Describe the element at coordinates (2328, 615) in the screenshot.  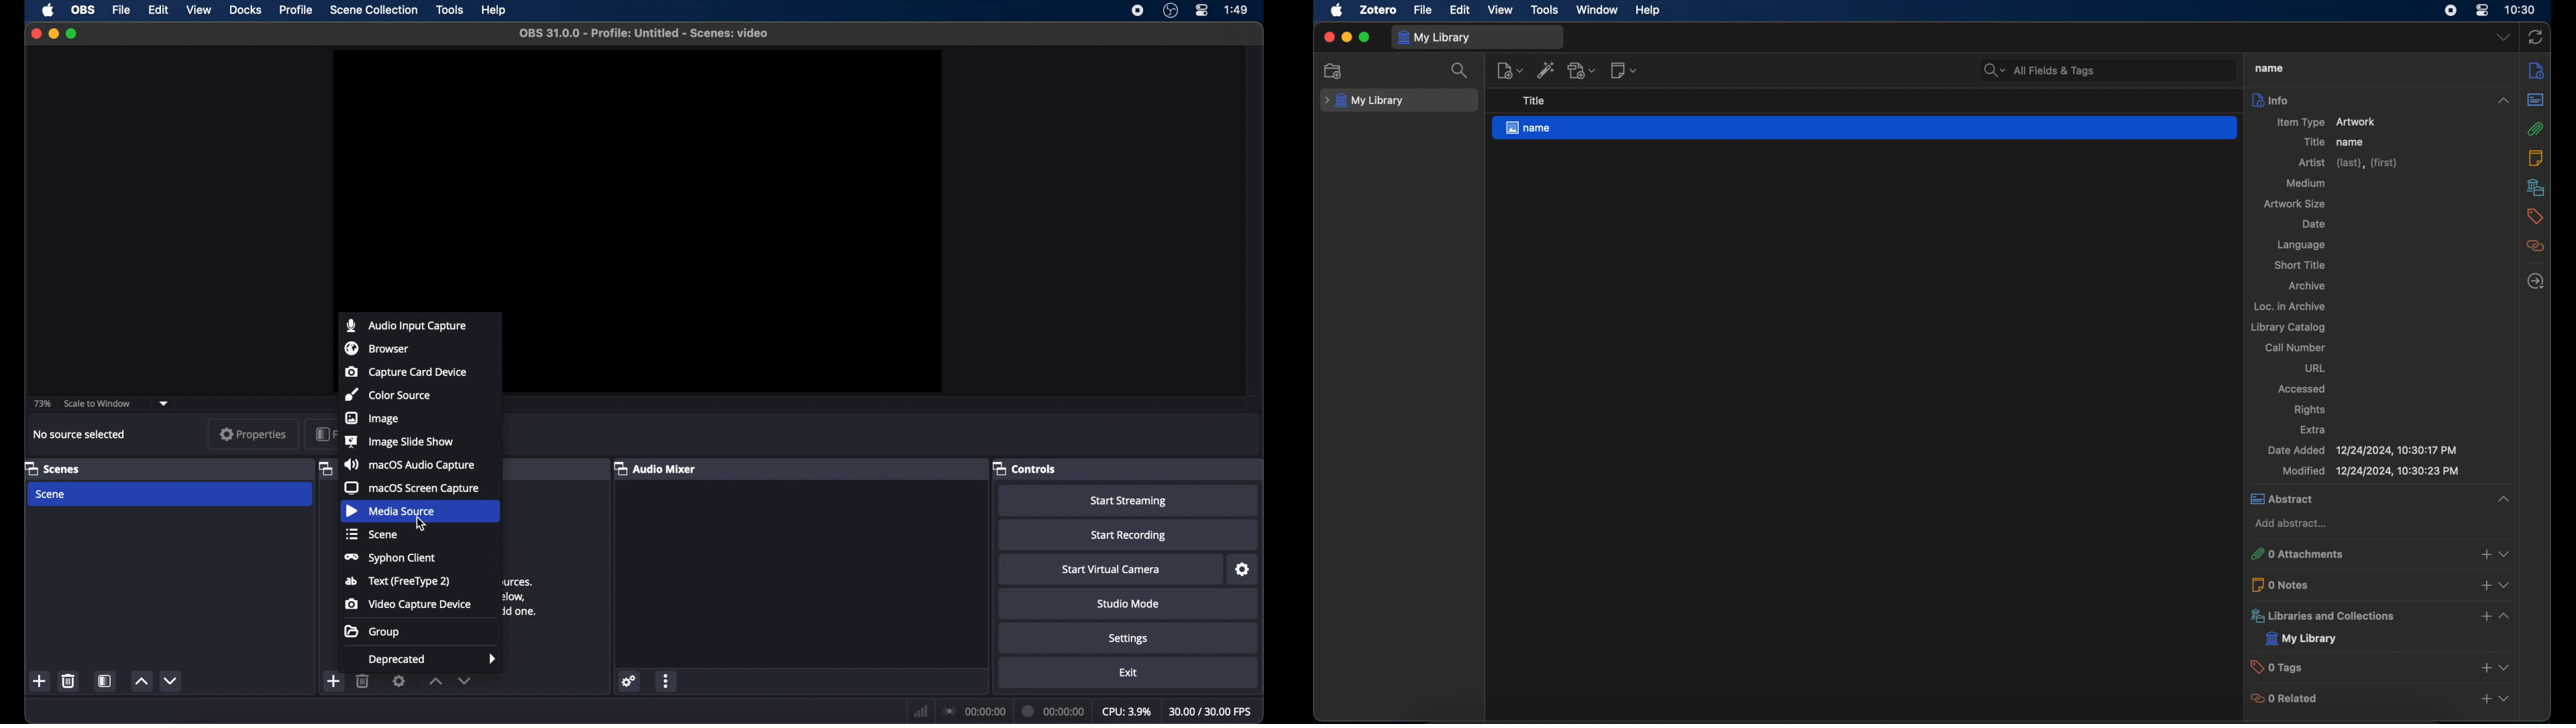
I see `libraries and collections` at that location.